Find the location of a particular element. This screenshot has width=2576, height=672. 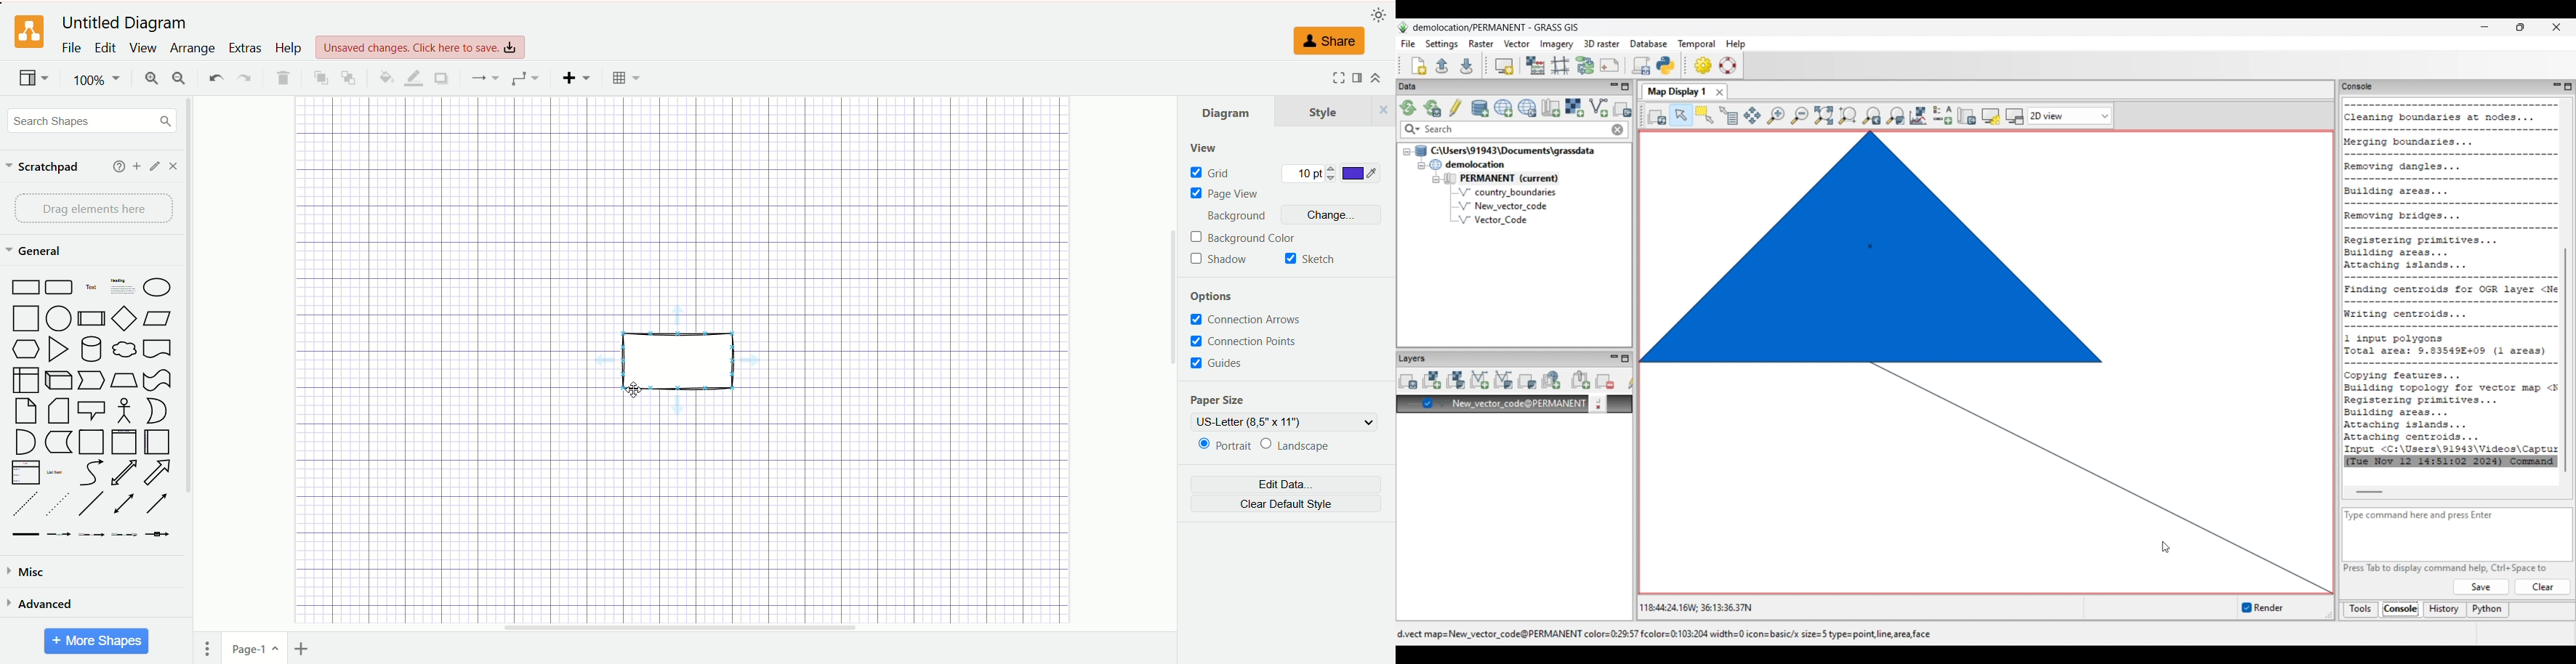

paper size is located at coordinates (1229, 399).